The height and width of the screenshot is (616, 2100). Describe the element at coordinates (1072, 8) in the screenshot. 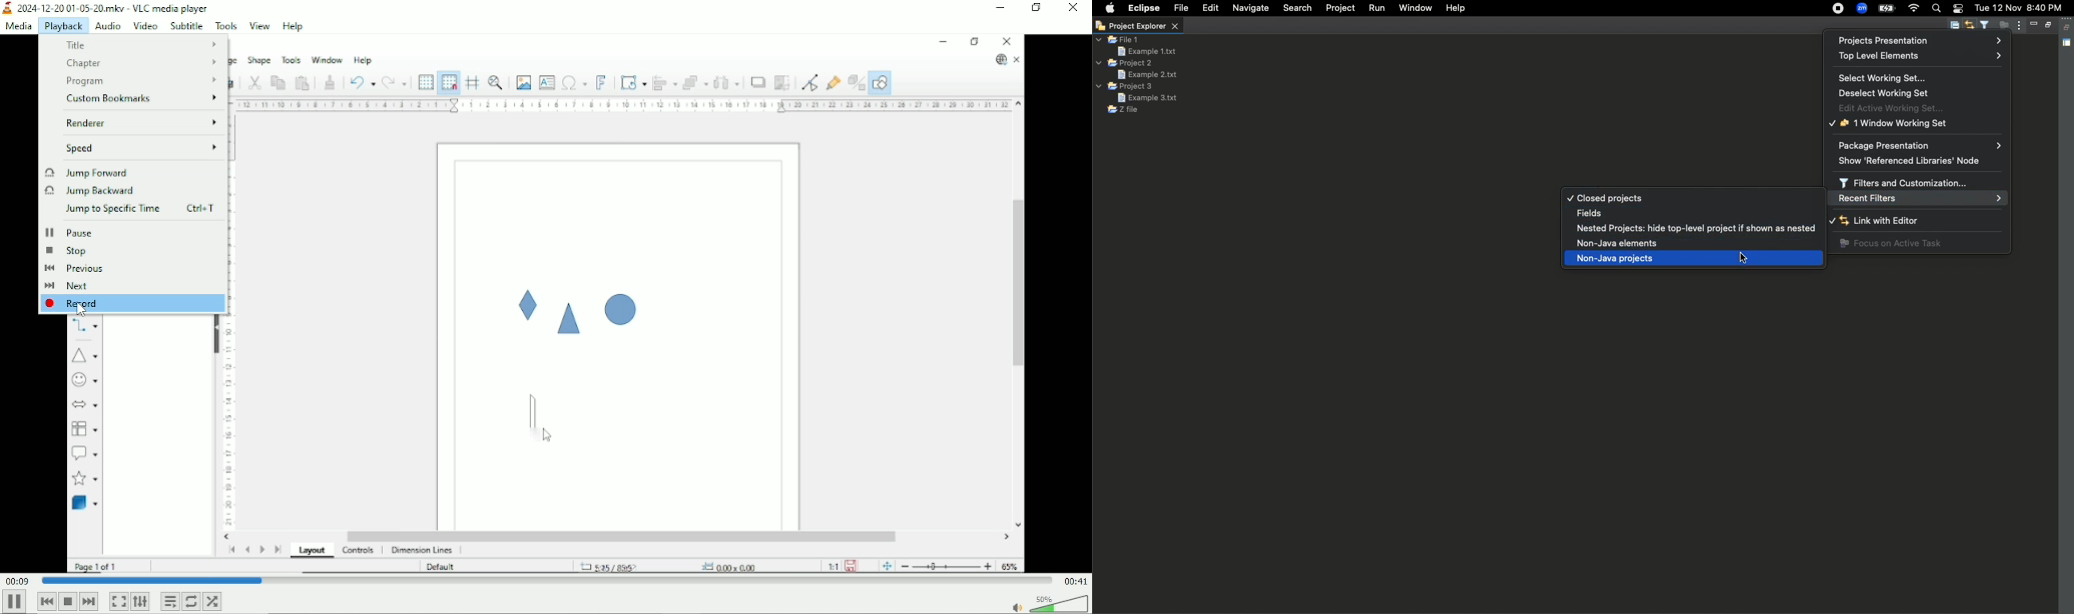

I see `Close` at that location.